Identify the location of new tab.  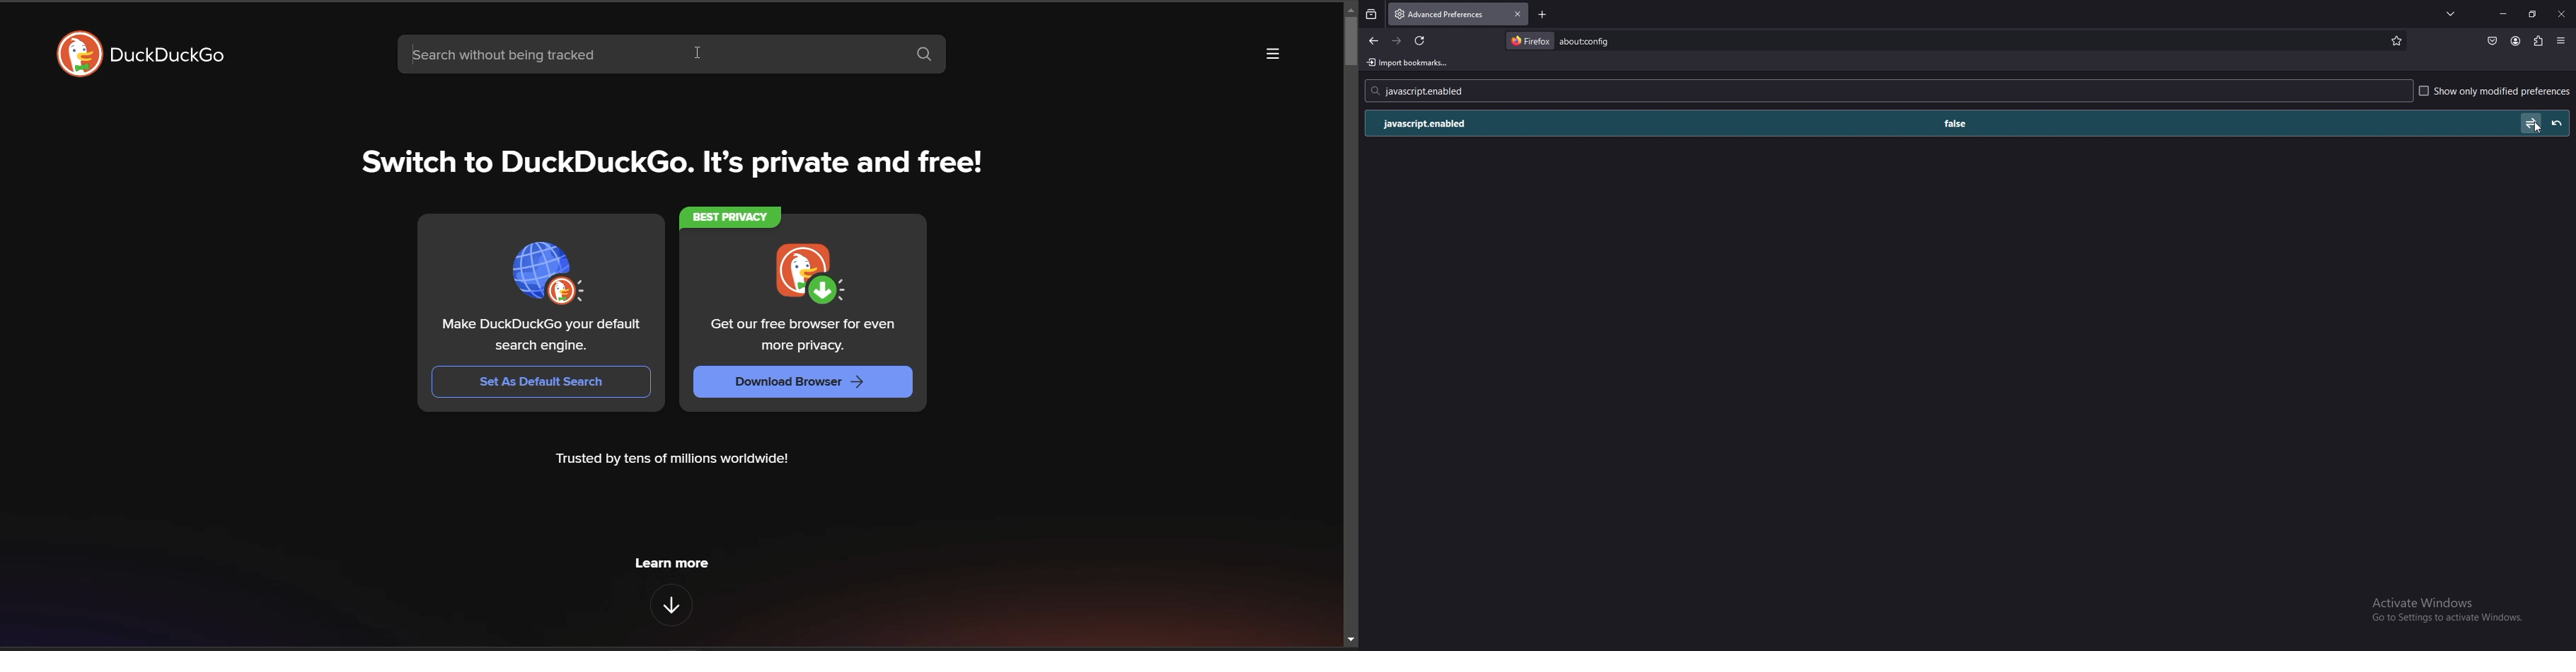
(1544, 15).